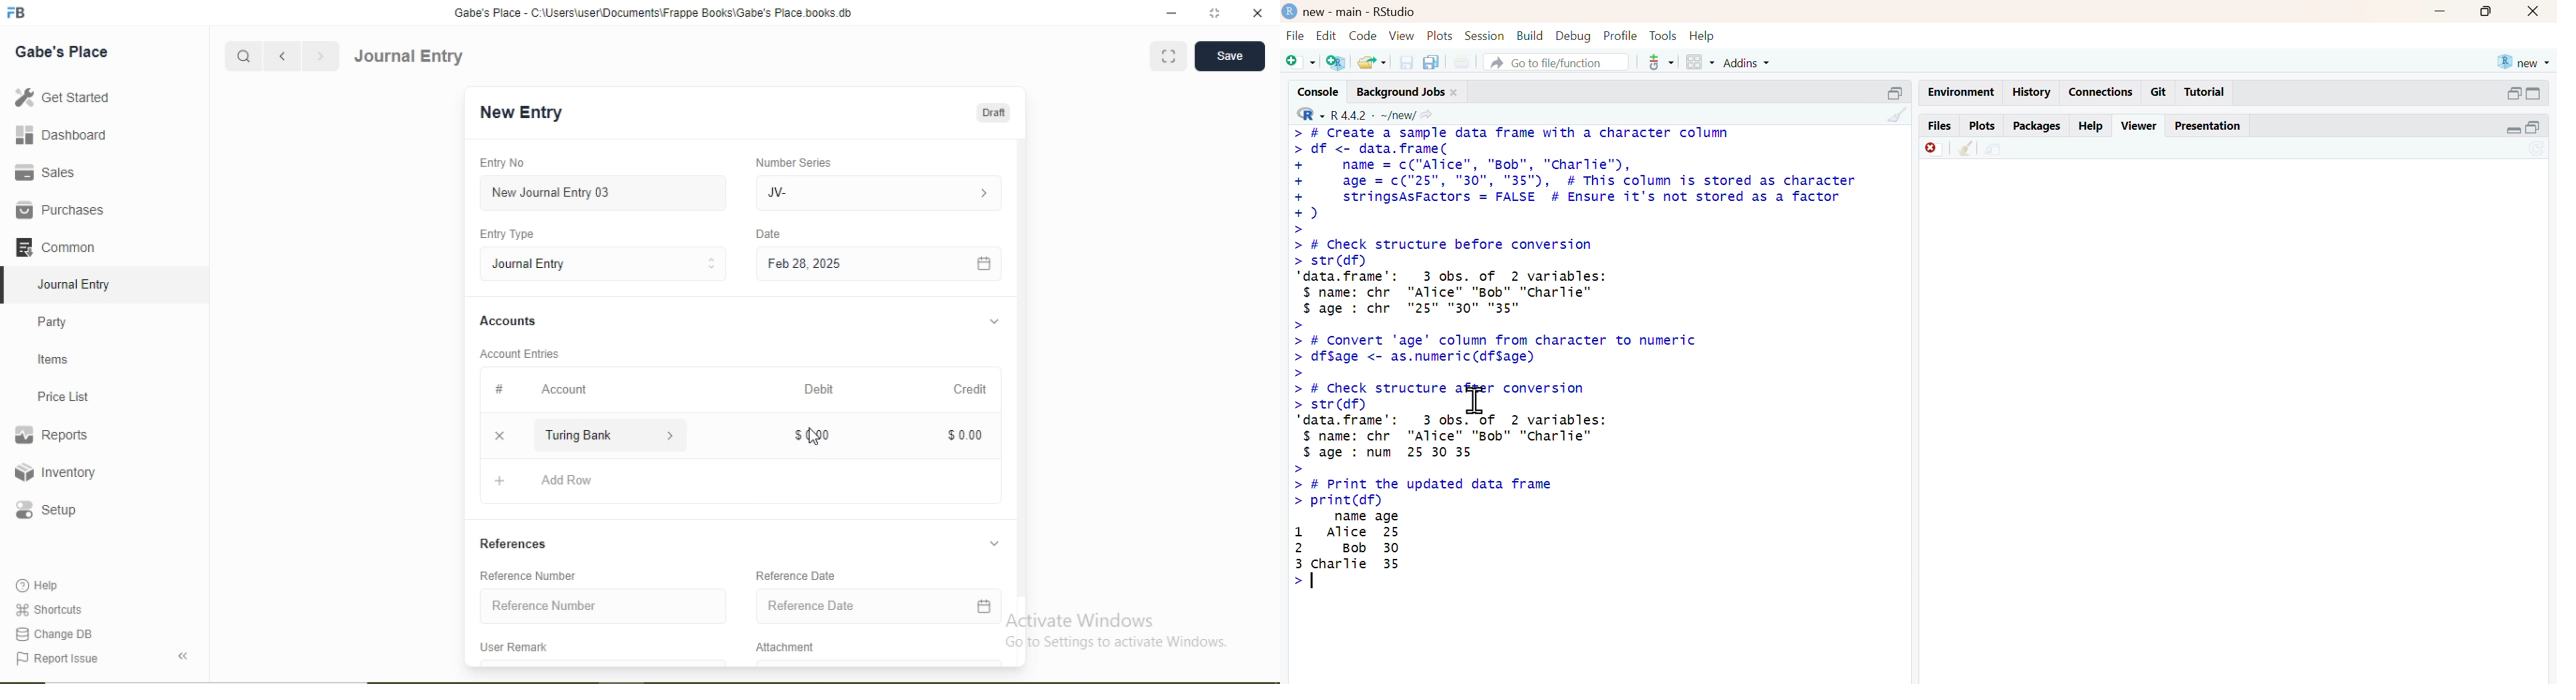  I want to click on share folder as, so click(1374, 62).